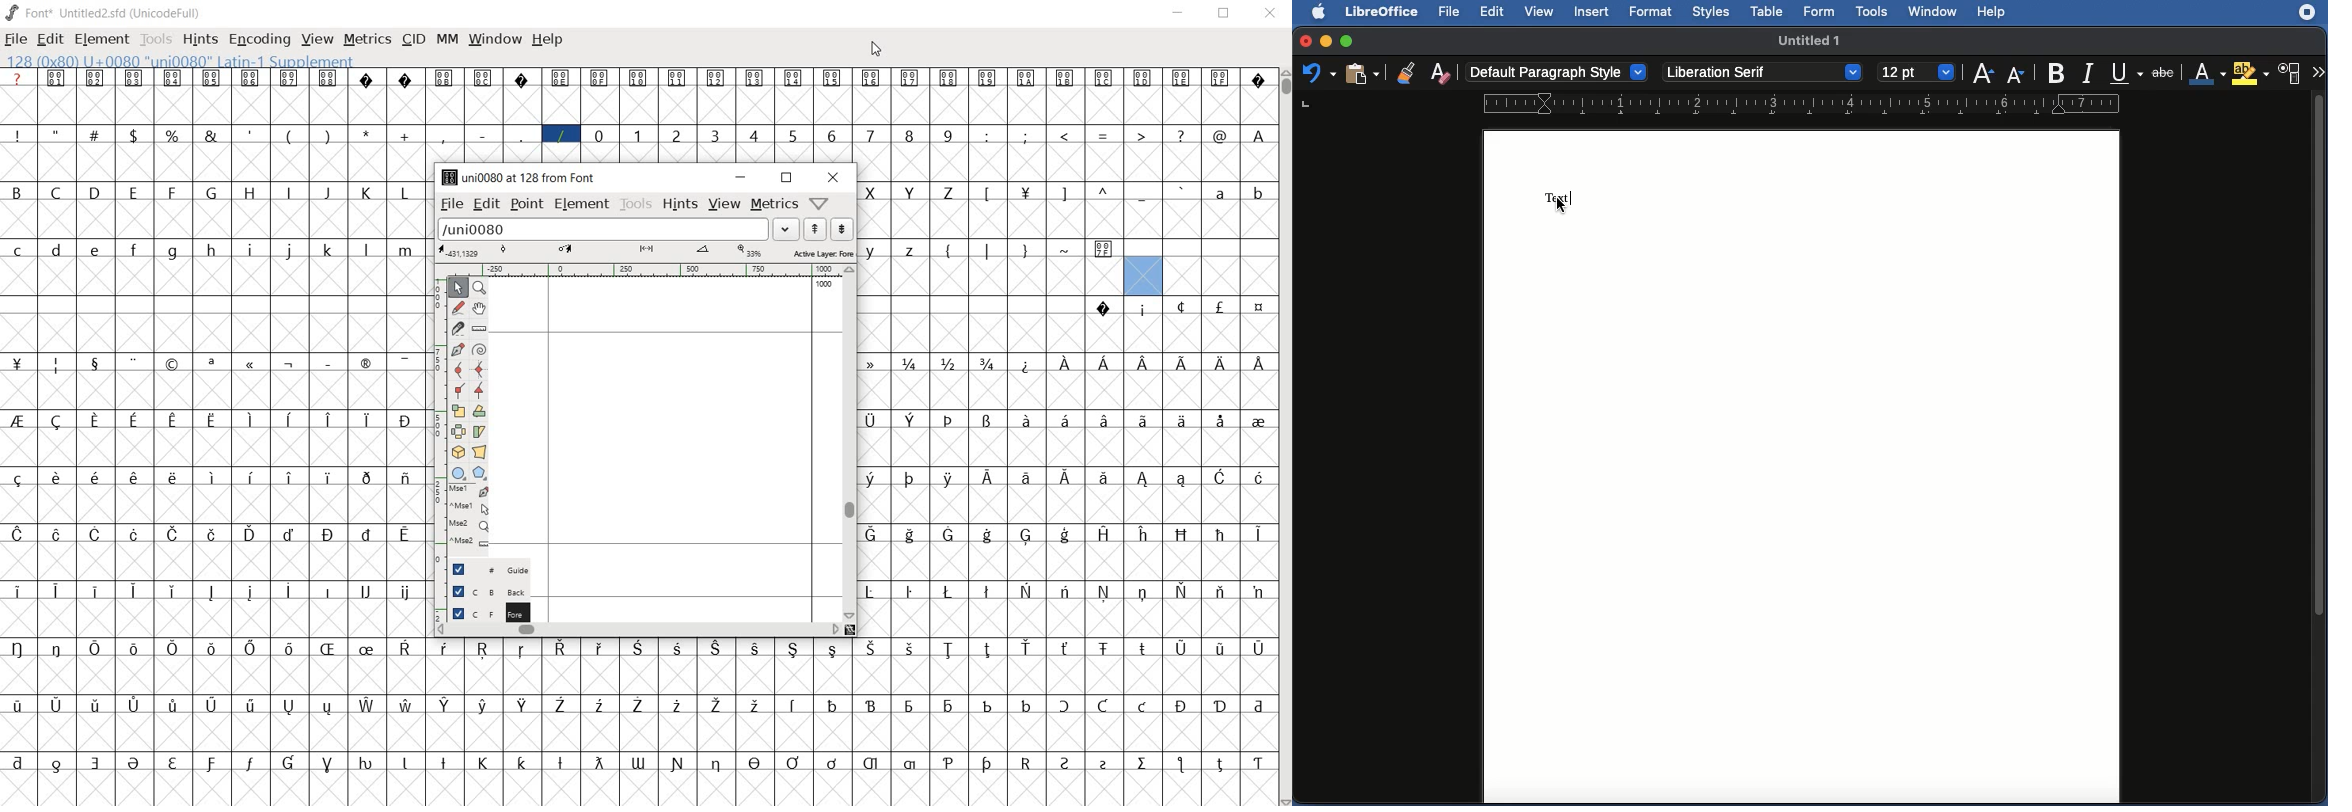 This screenshot has width=2352, height=812. What do you see at coordinates (443, 648) in the screenshot?
I see `glyph` at bounding box center [443, 648].